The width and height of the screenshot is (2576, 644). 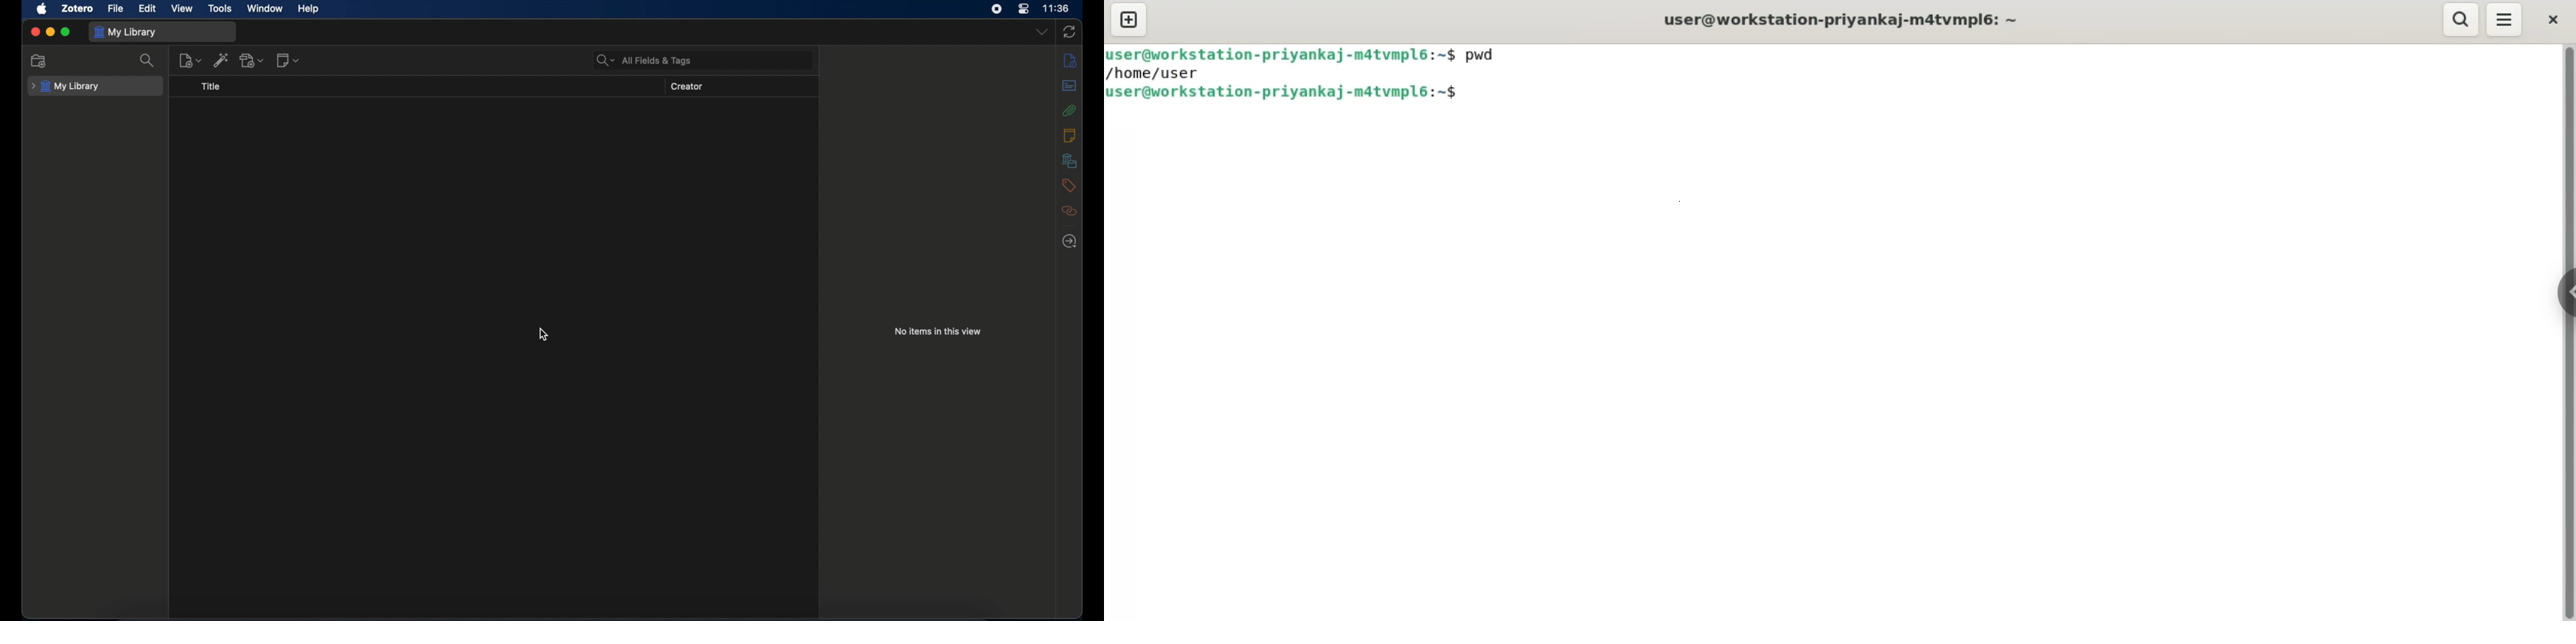 What do you see at coordinates (1155, 74) in the screenshot?
I see `/home/user` at bounding box center [1155, 74].